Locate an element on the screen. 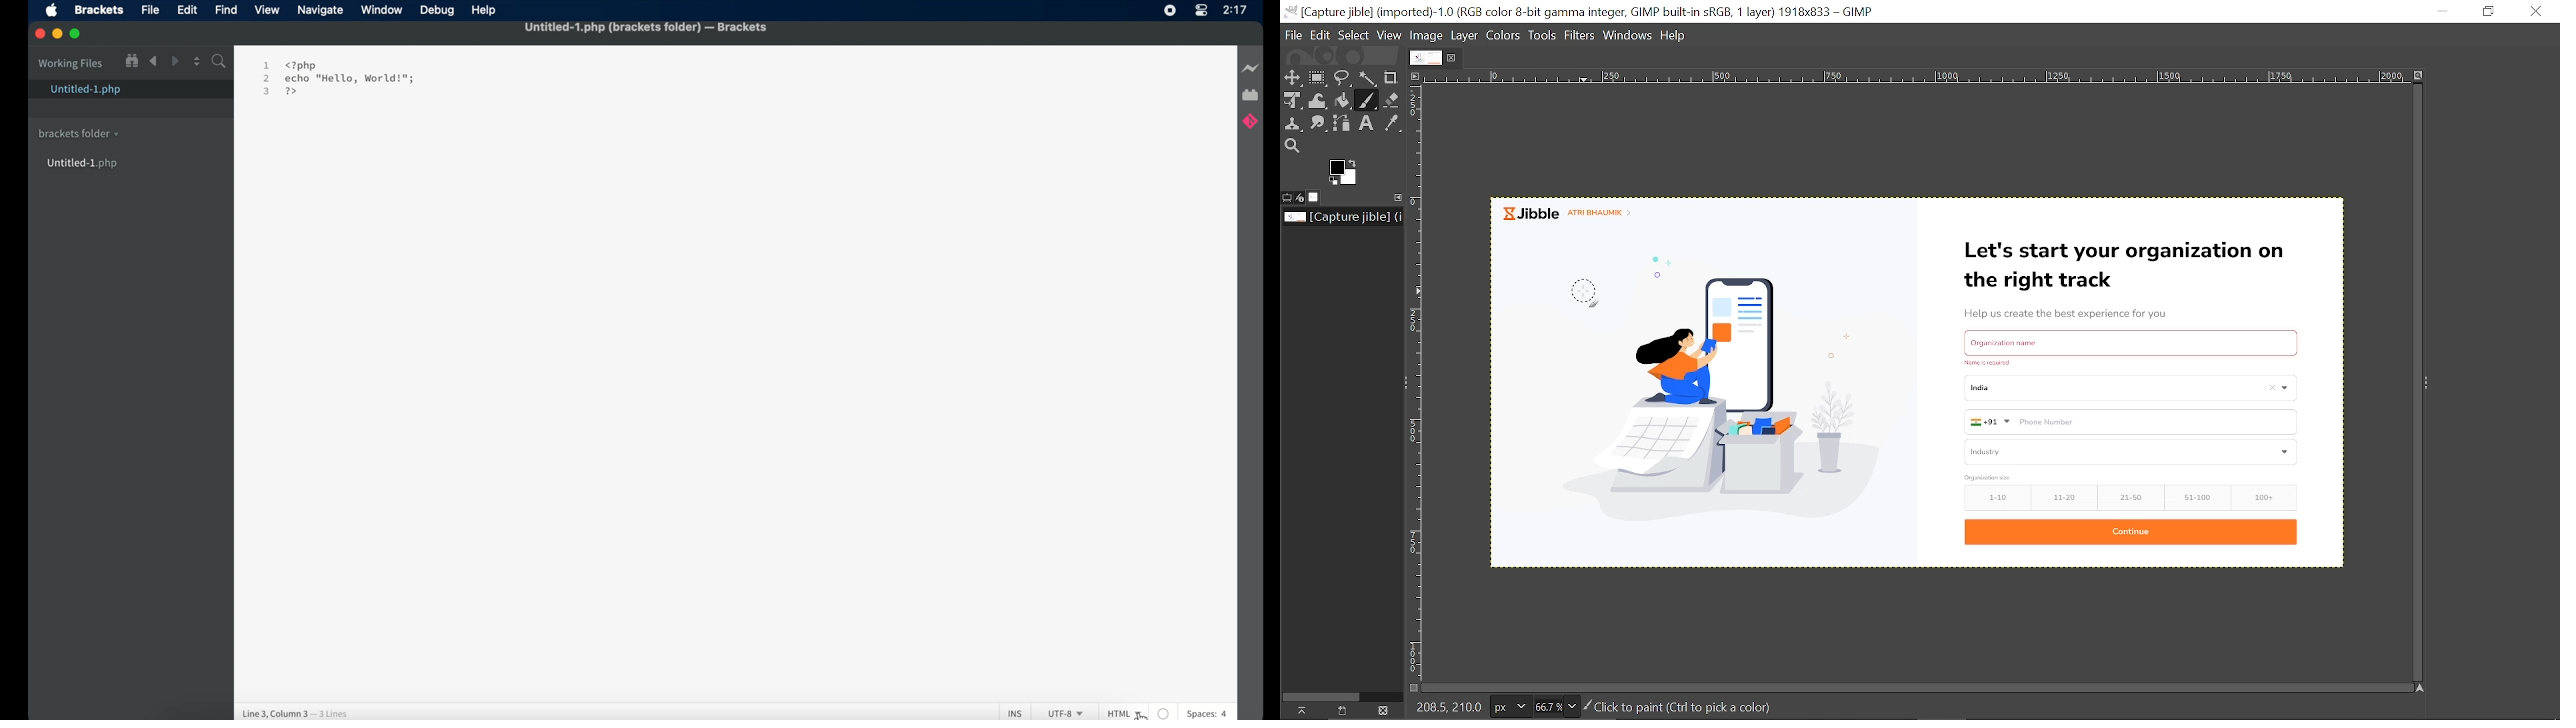 The image size is (2576, 728). bucket fill tool is located at coordinates (1343, 102).